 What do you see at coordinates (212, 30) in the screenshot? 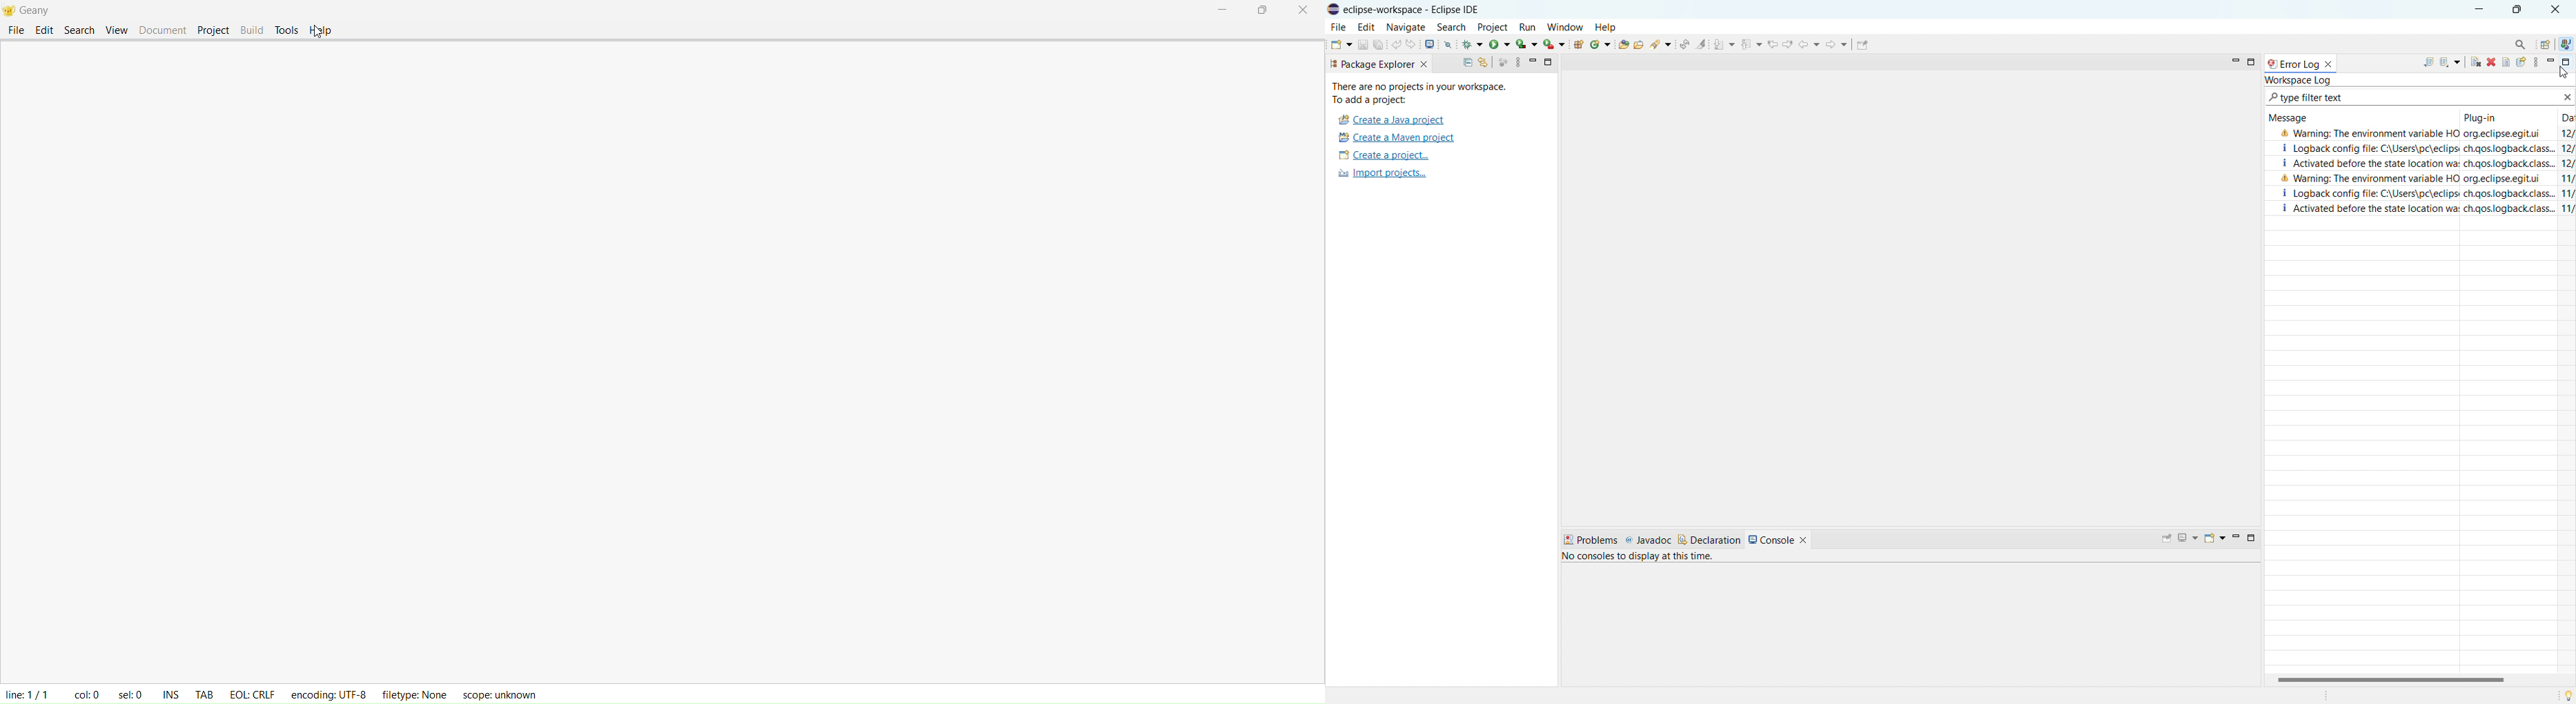
I see `project` at bounding box center [212, 30].